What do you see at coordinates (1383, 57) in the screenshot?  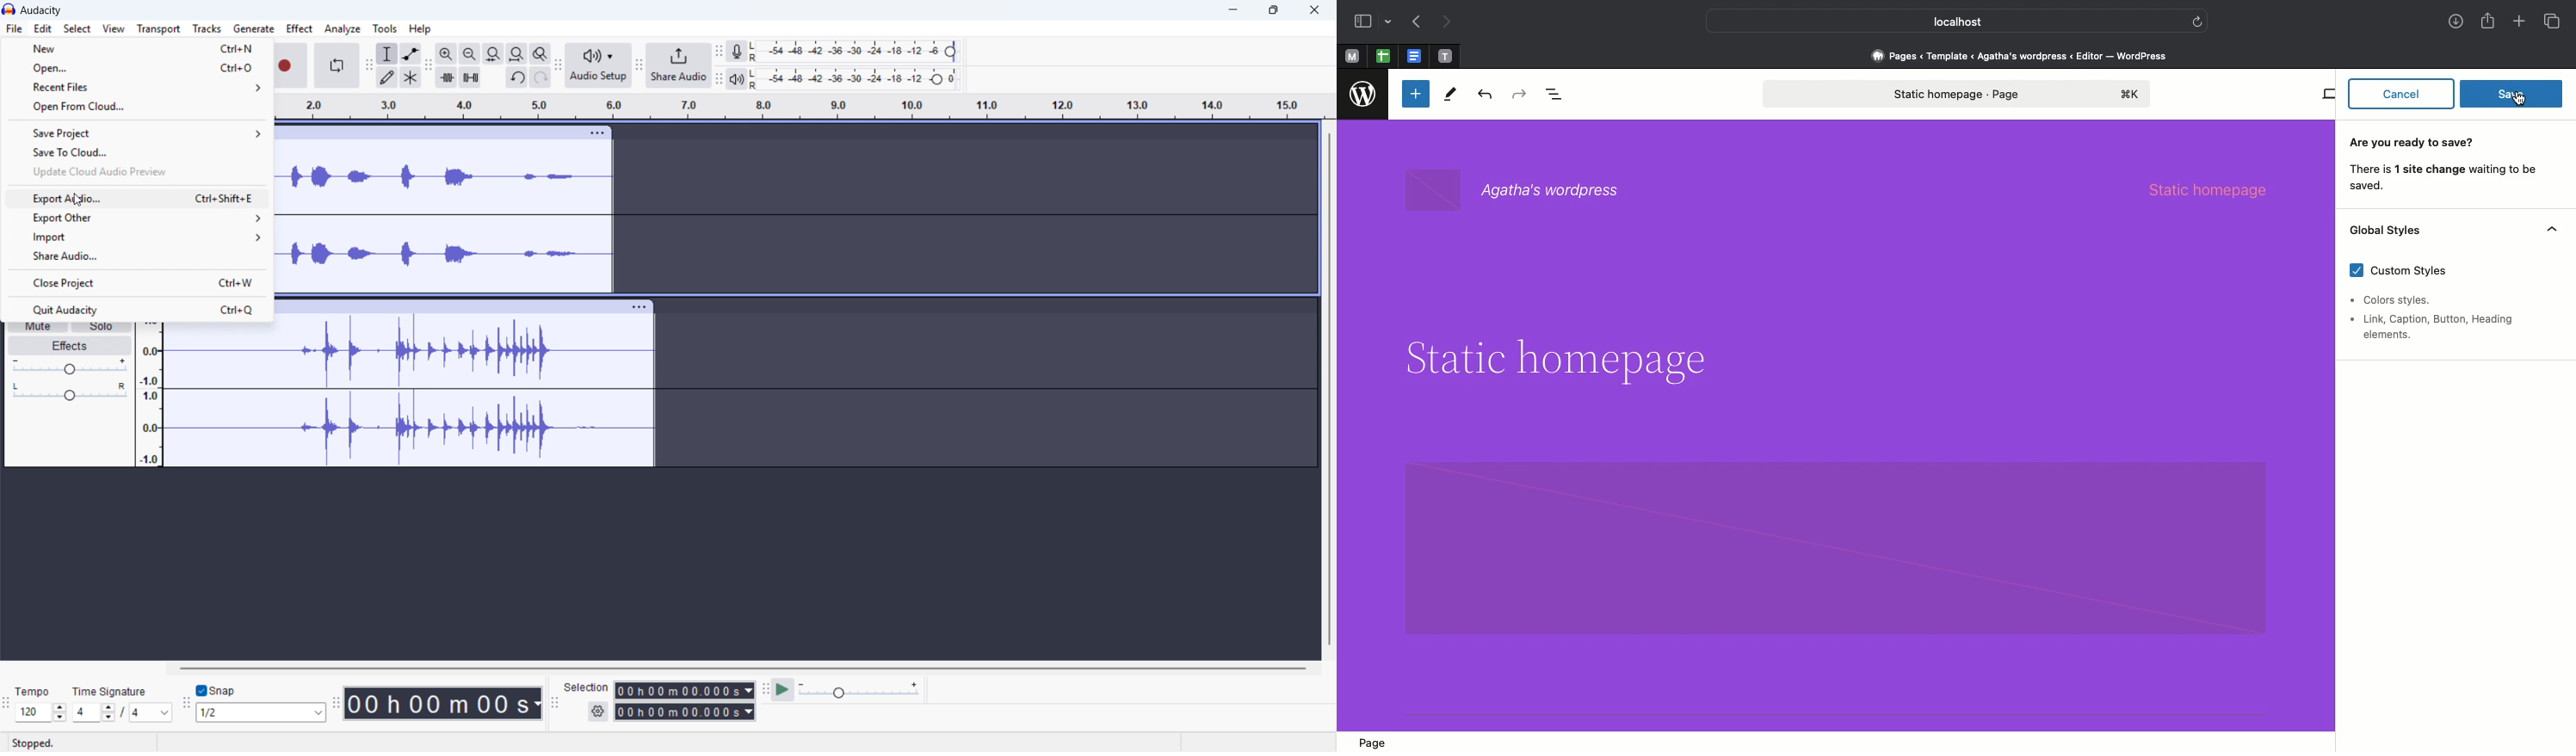 I see `Pinned tab` at bounding box center [1383, 57].